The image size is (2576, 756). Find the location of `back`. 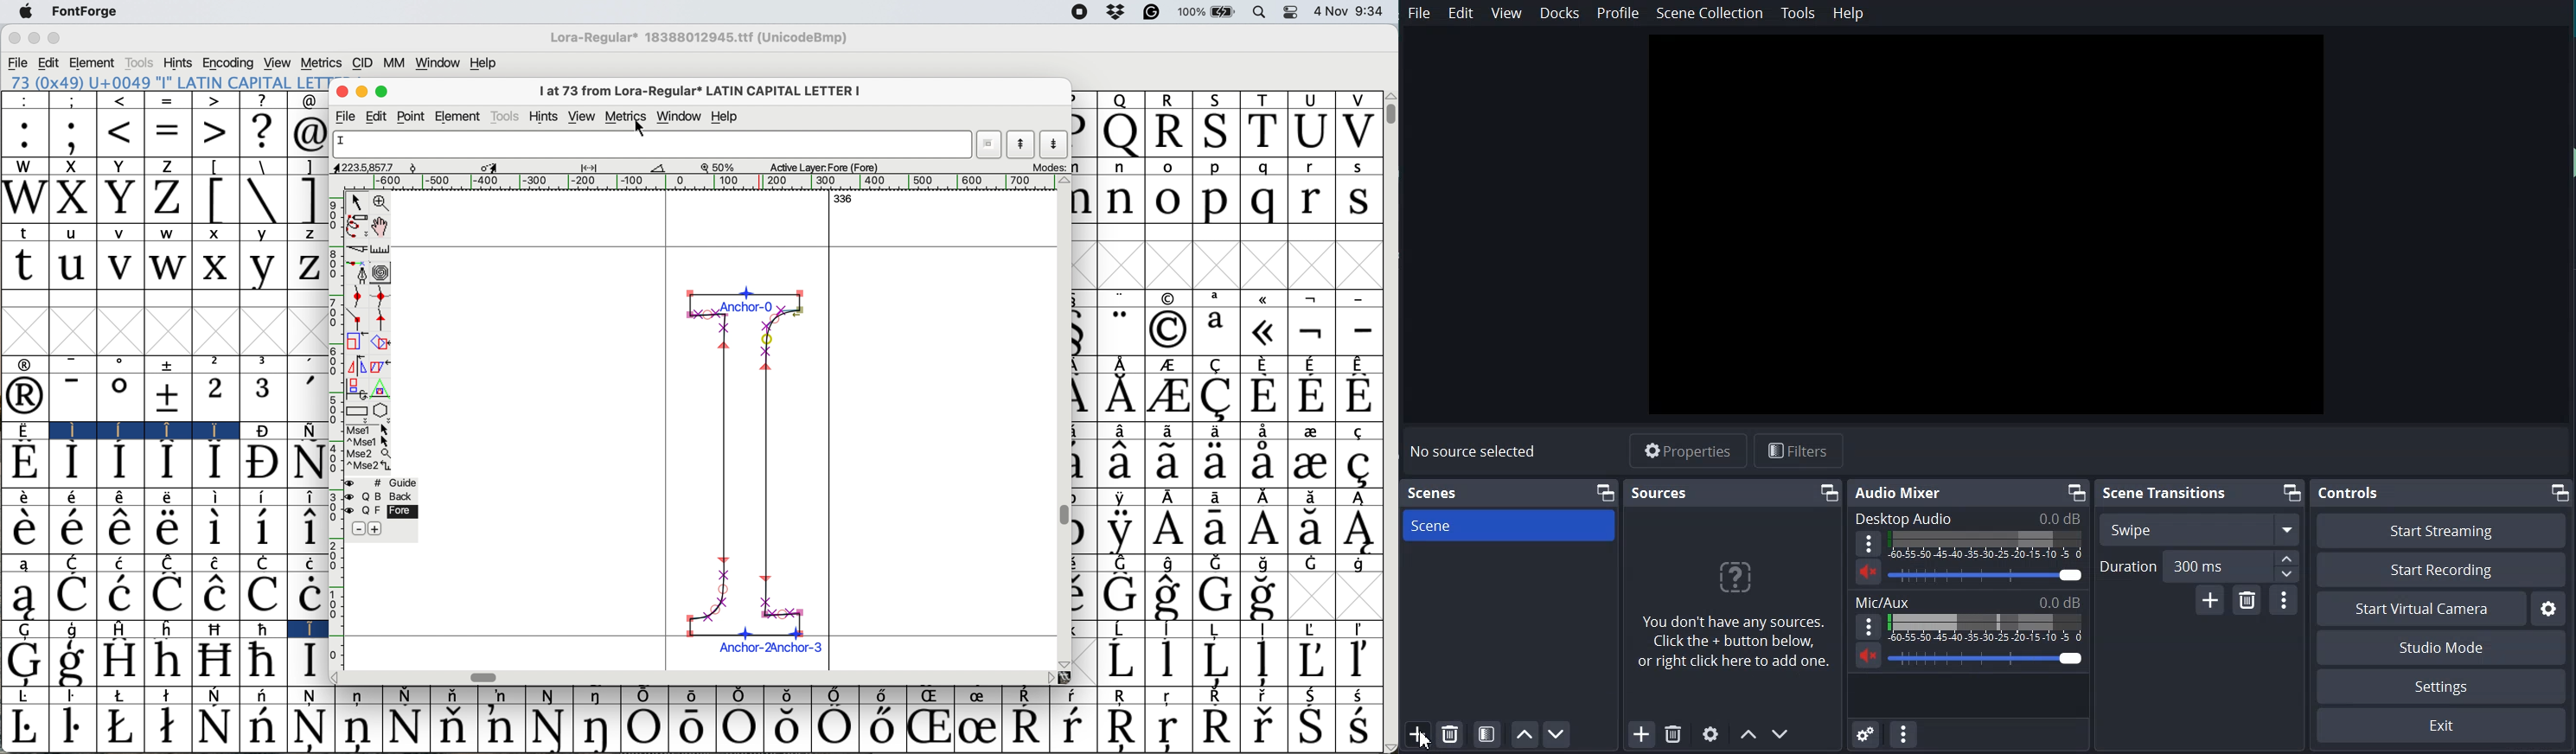

back is located at coordinates (390, 496).